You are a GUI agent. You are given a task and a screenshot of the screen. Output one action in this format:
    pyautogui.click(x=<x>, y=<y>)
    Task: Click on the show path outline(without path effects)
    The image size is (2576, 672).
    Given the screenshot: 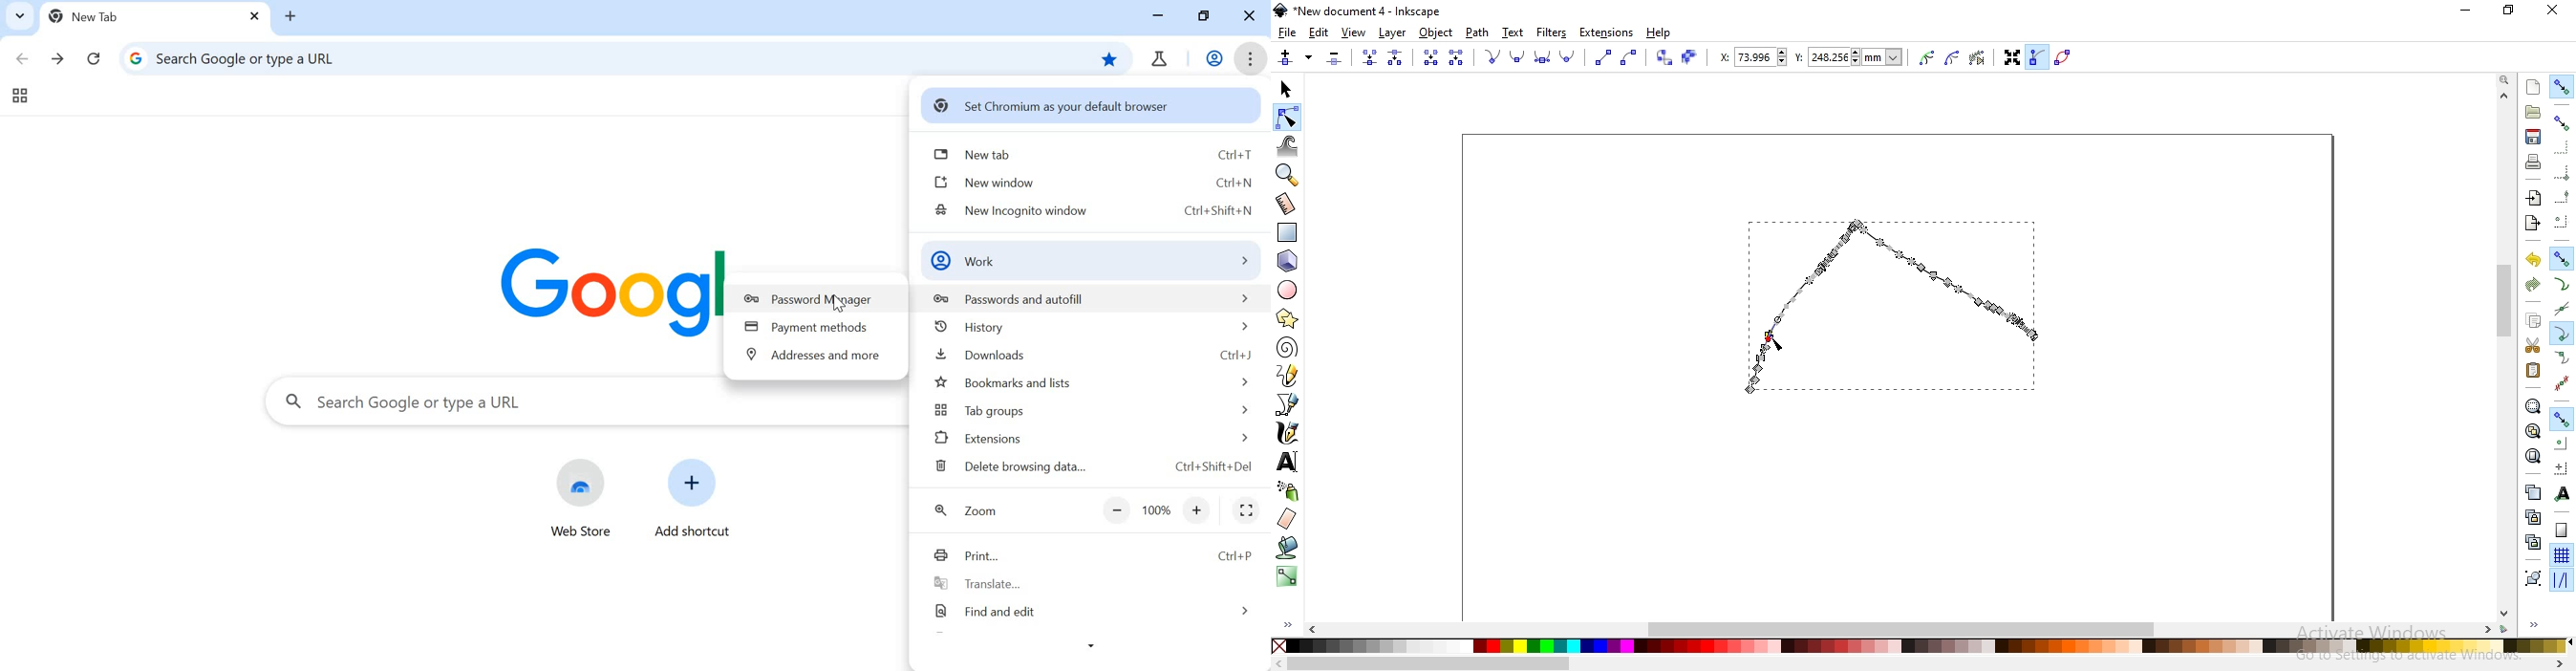 What is the action you would take?
    pyautogui.click(x=2066, y=56)
    